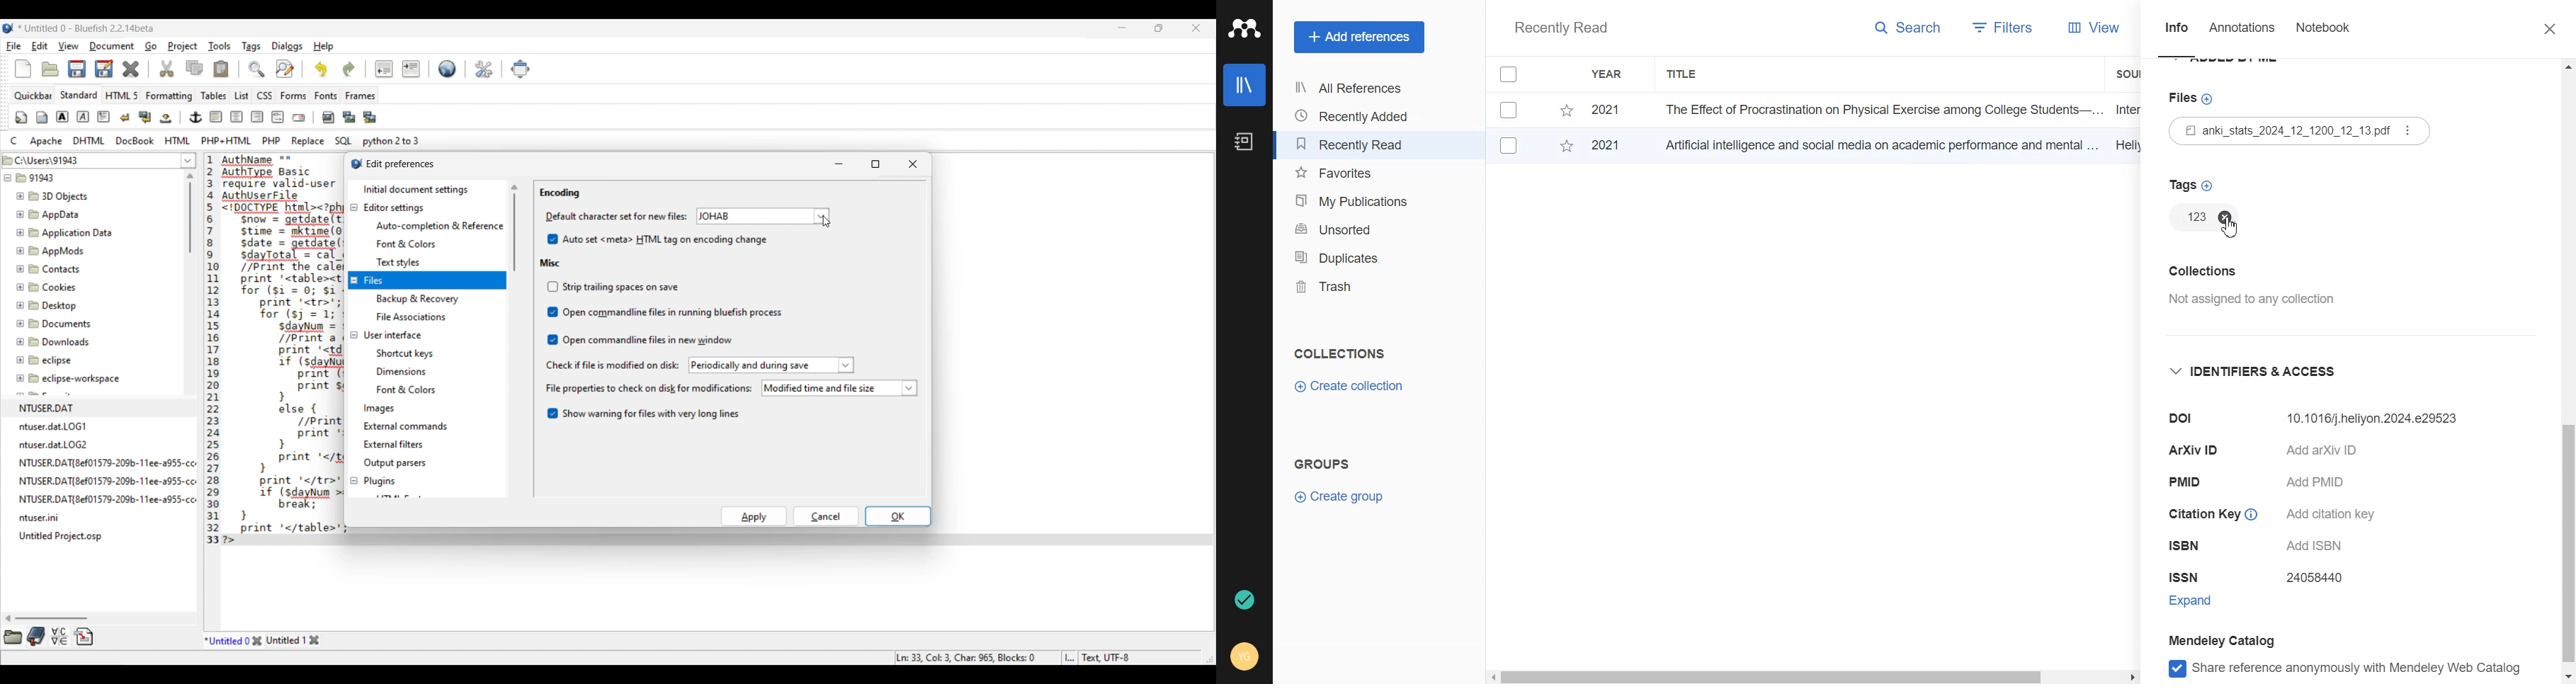 The image size is (2576, 700). What do you see at coordinates (167, 68) in the screenshot?
I see `Cut` at bounding box center [167, 68].